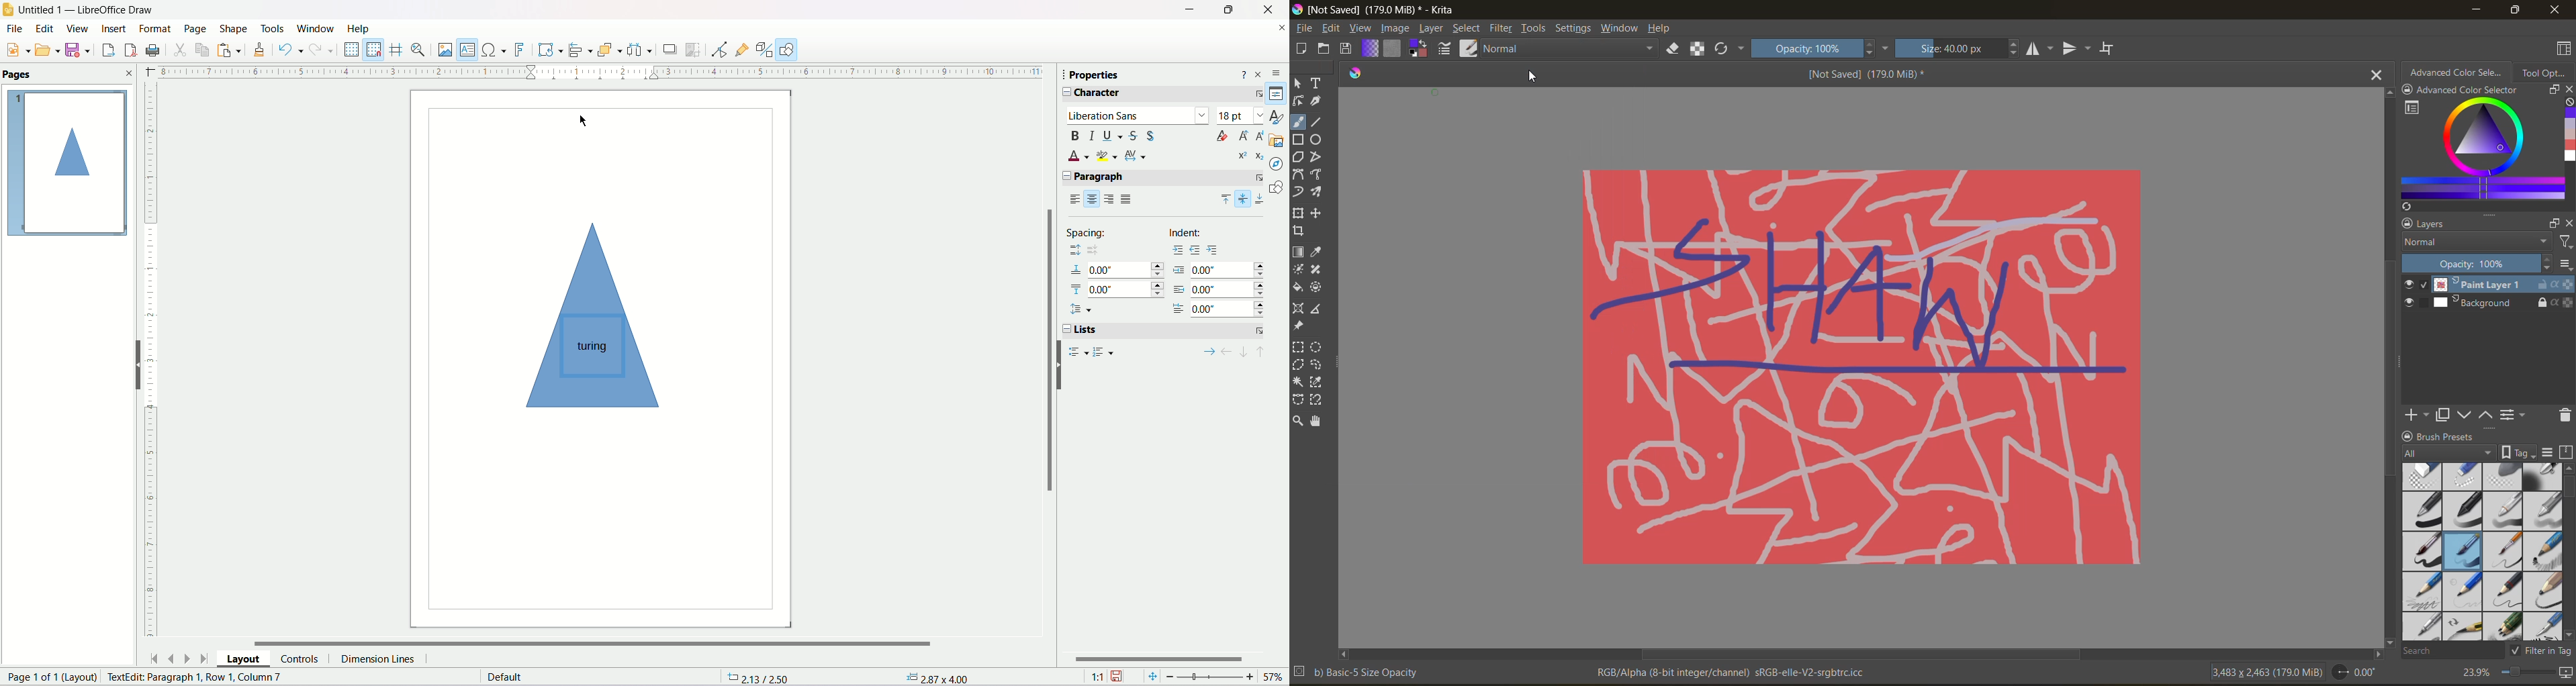 The width and height of the screenshot is (2576, 700). What do you see at coordinates (1269, 10) in the screenshot?
I see `Close` at bounding box center [1269, 10].